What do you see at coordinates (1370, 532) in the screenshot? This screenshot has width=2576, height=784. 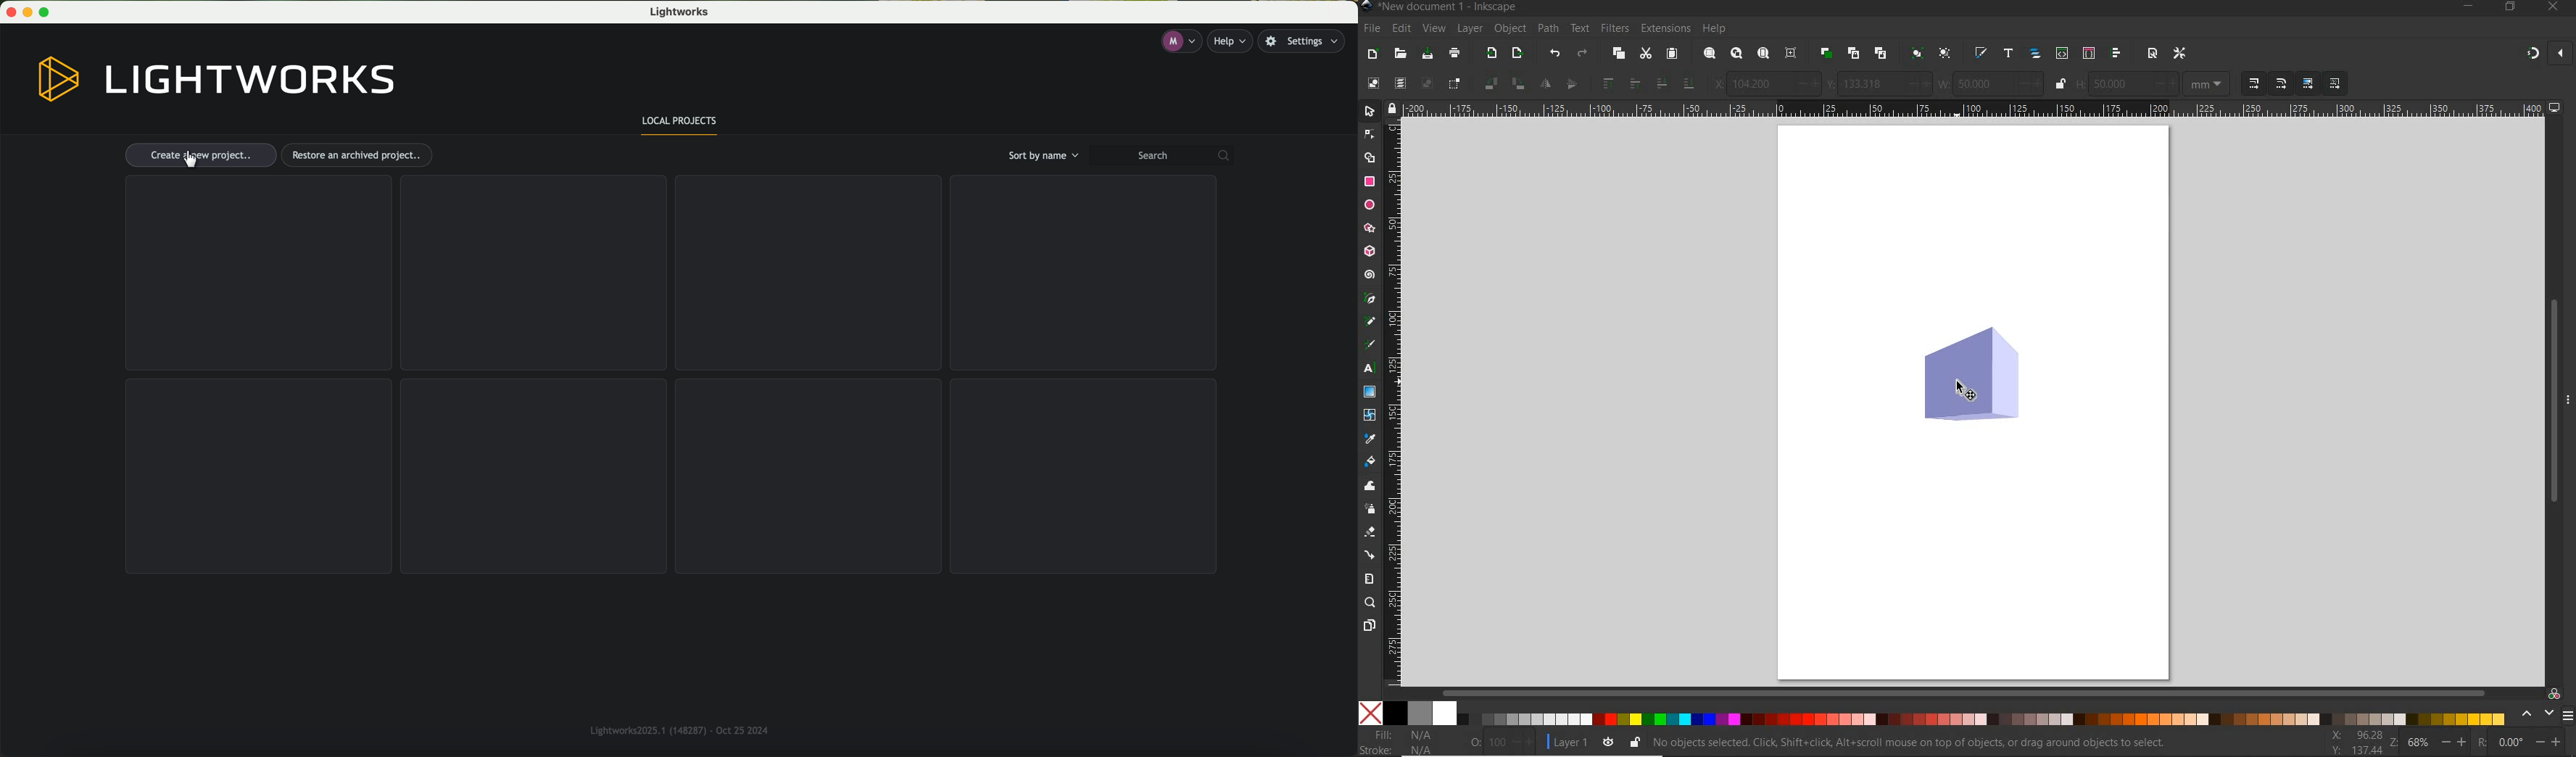 I see `eraser tool` at bounding box center [1370, 532].